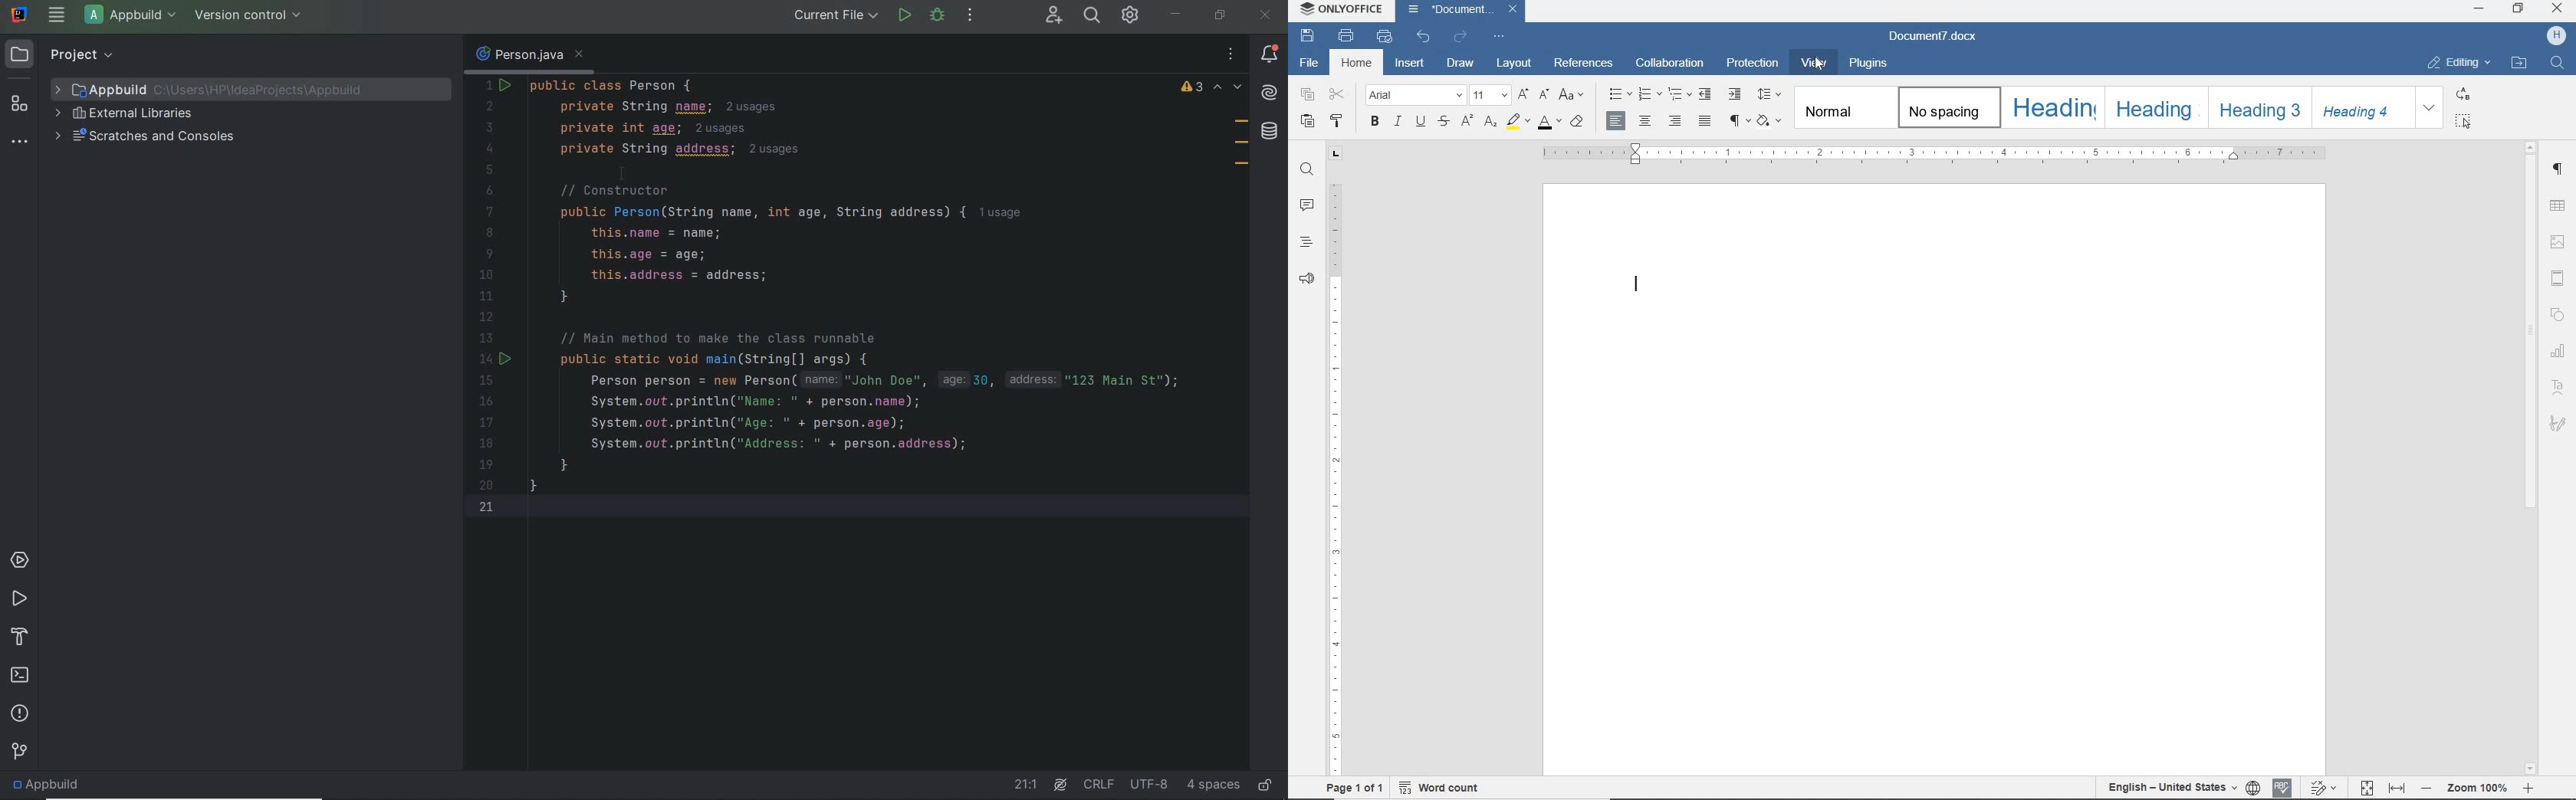  What do you see at coordinates (2558, 169) in the screenshot?
I see `PARAGRAPH SETTINGS` at bounding box center [2558, 169].